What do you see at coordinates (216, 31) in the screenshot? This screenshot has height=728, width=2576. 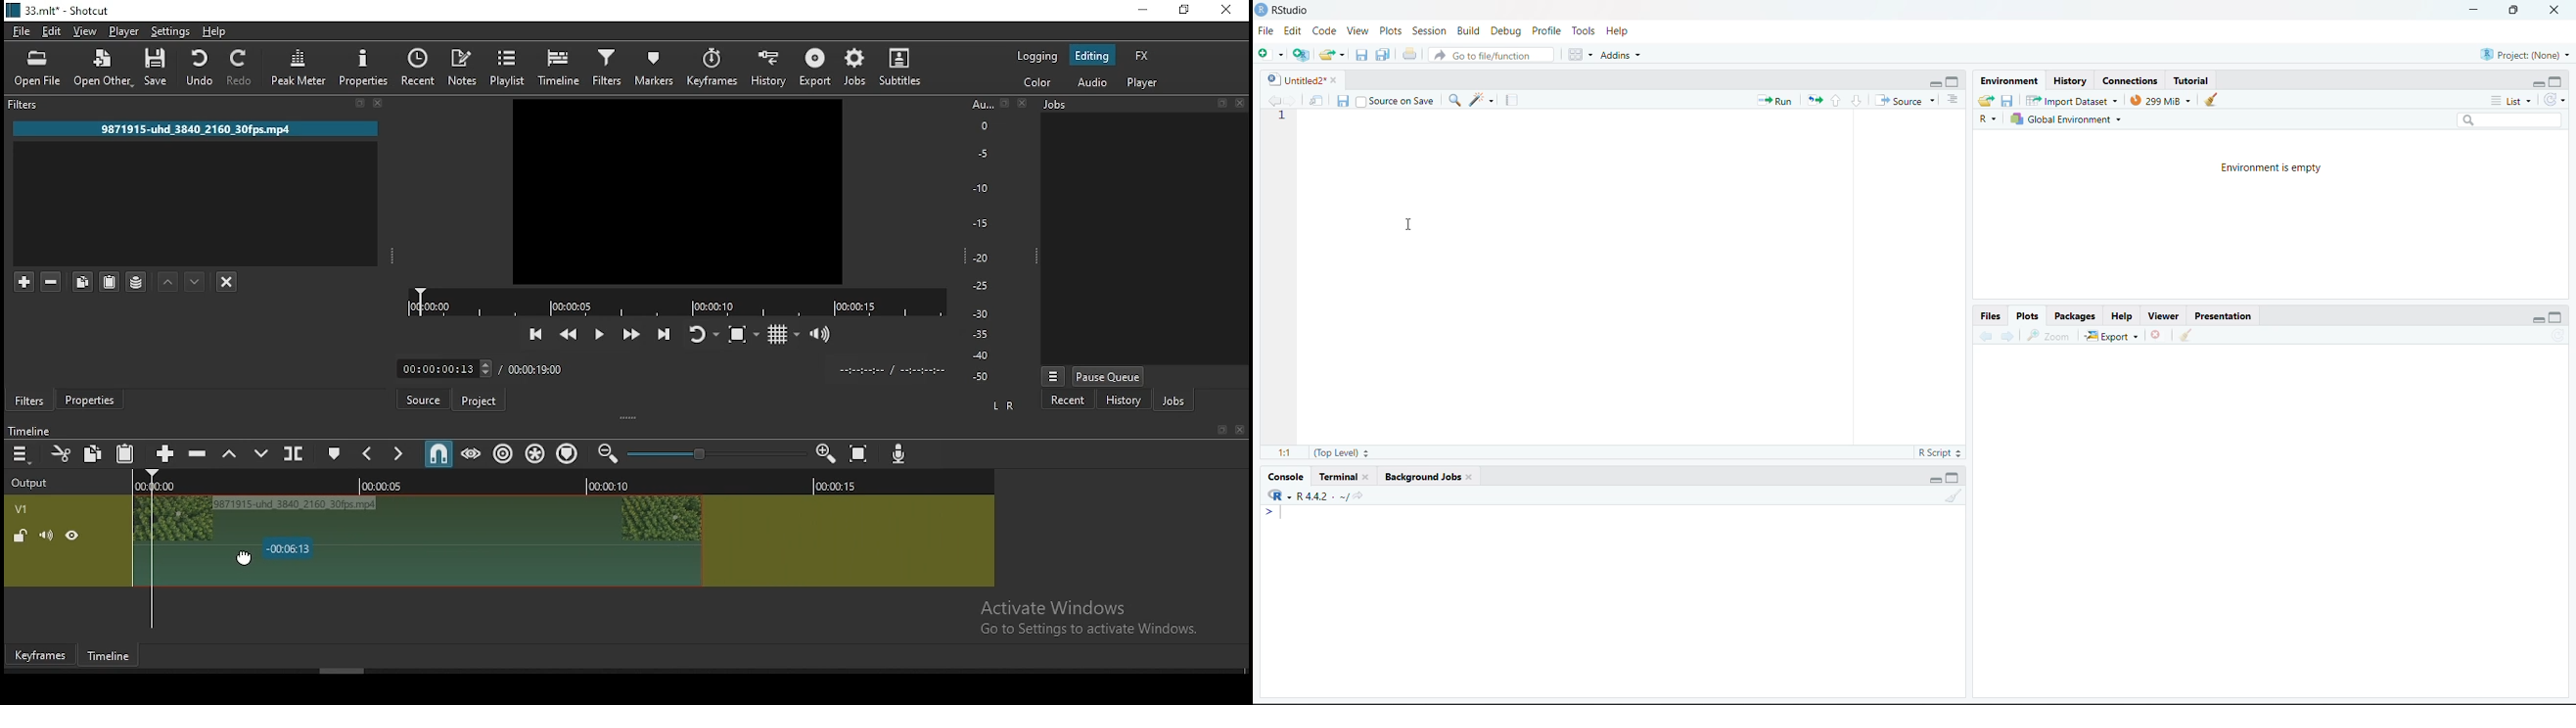 I see `help` at bounding box center [216, 31].